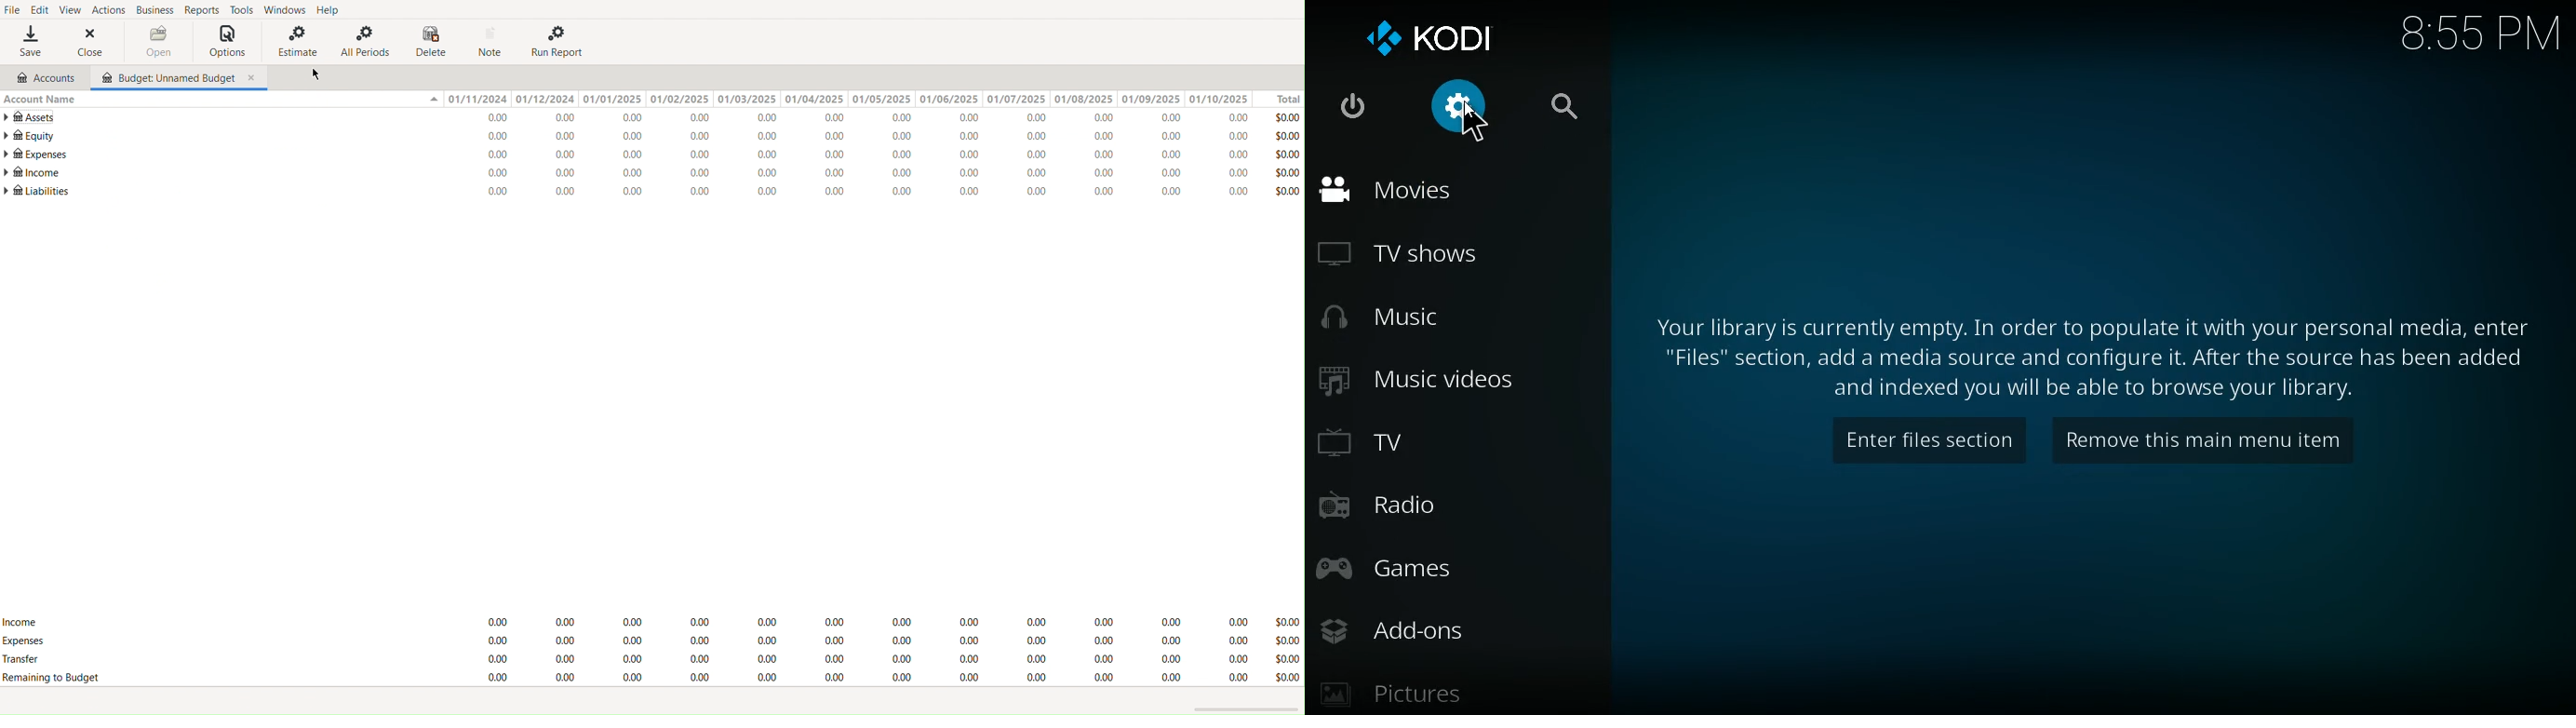 This screenshot has height=728, width=2576. What do you see at coordinates (855, 157) in the screenshot?
I see `Expenses Values` at bounding box center [855, 157].